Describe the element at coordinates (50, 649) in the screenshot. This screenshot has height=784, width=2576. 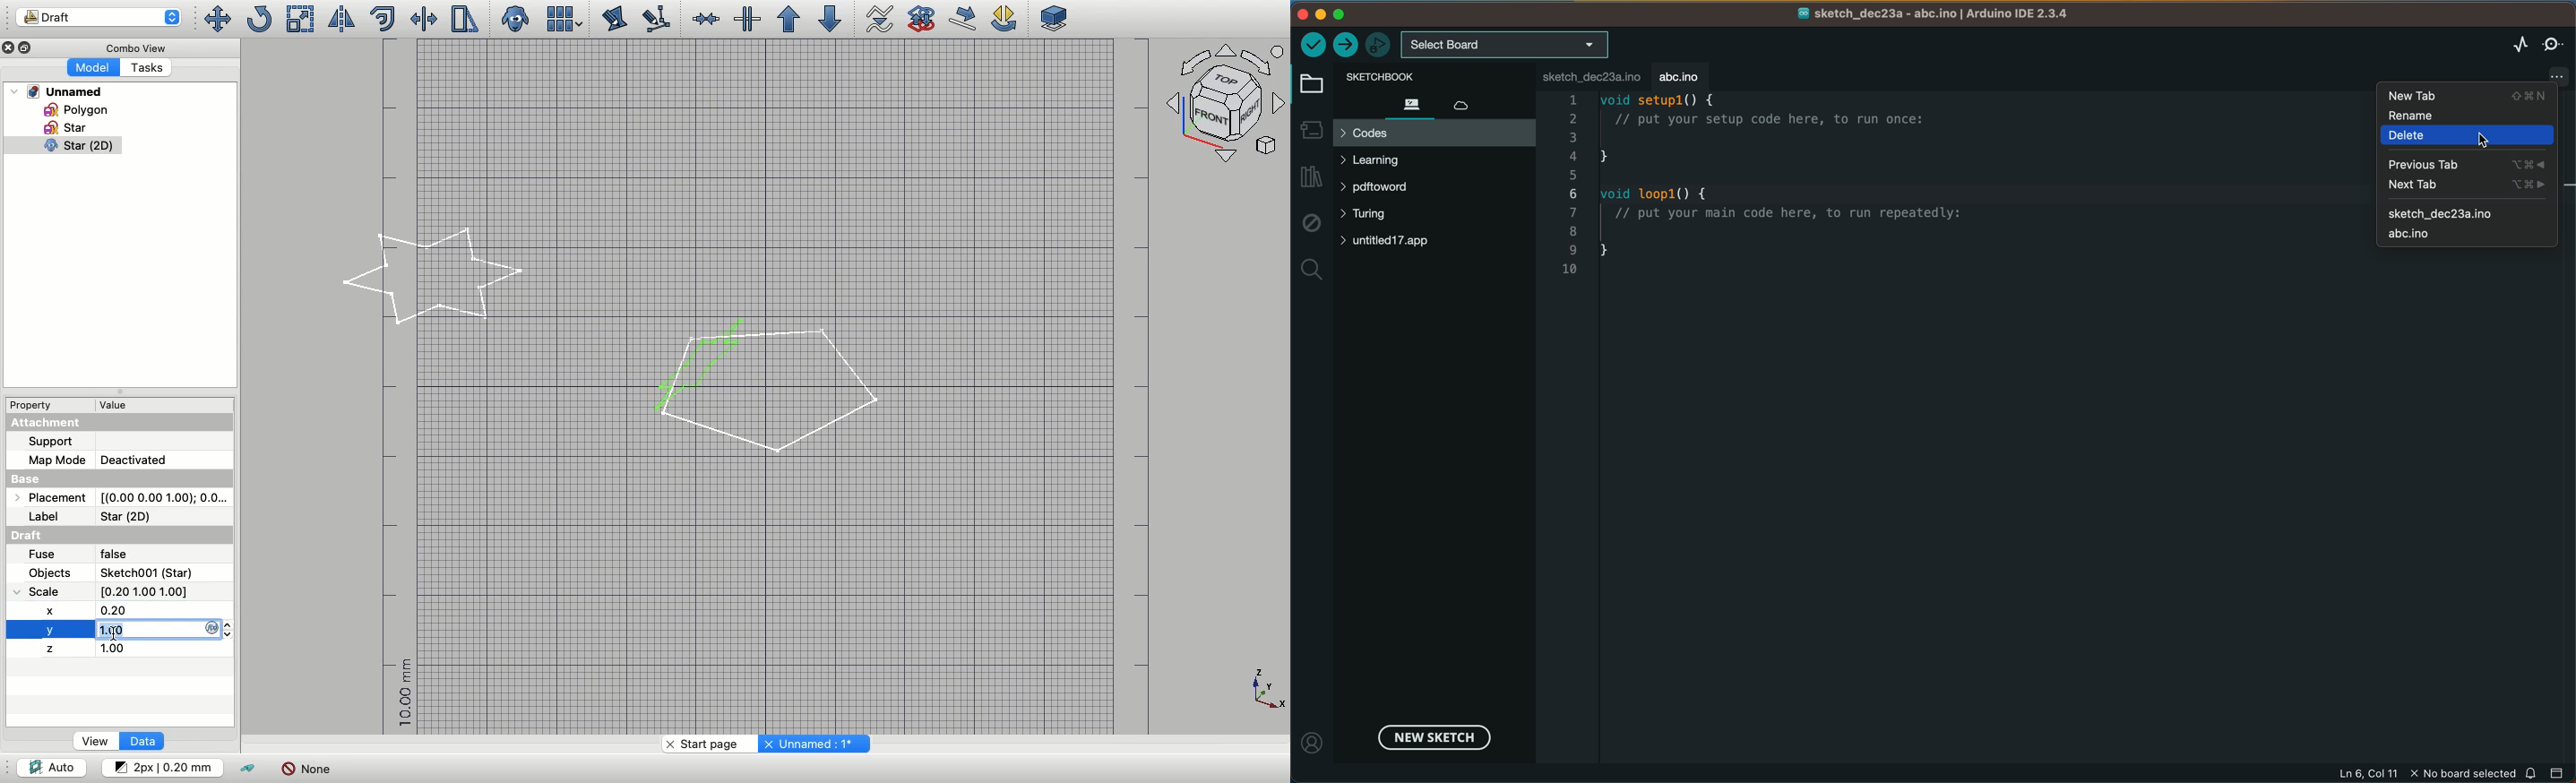
I see `Z` at that location.